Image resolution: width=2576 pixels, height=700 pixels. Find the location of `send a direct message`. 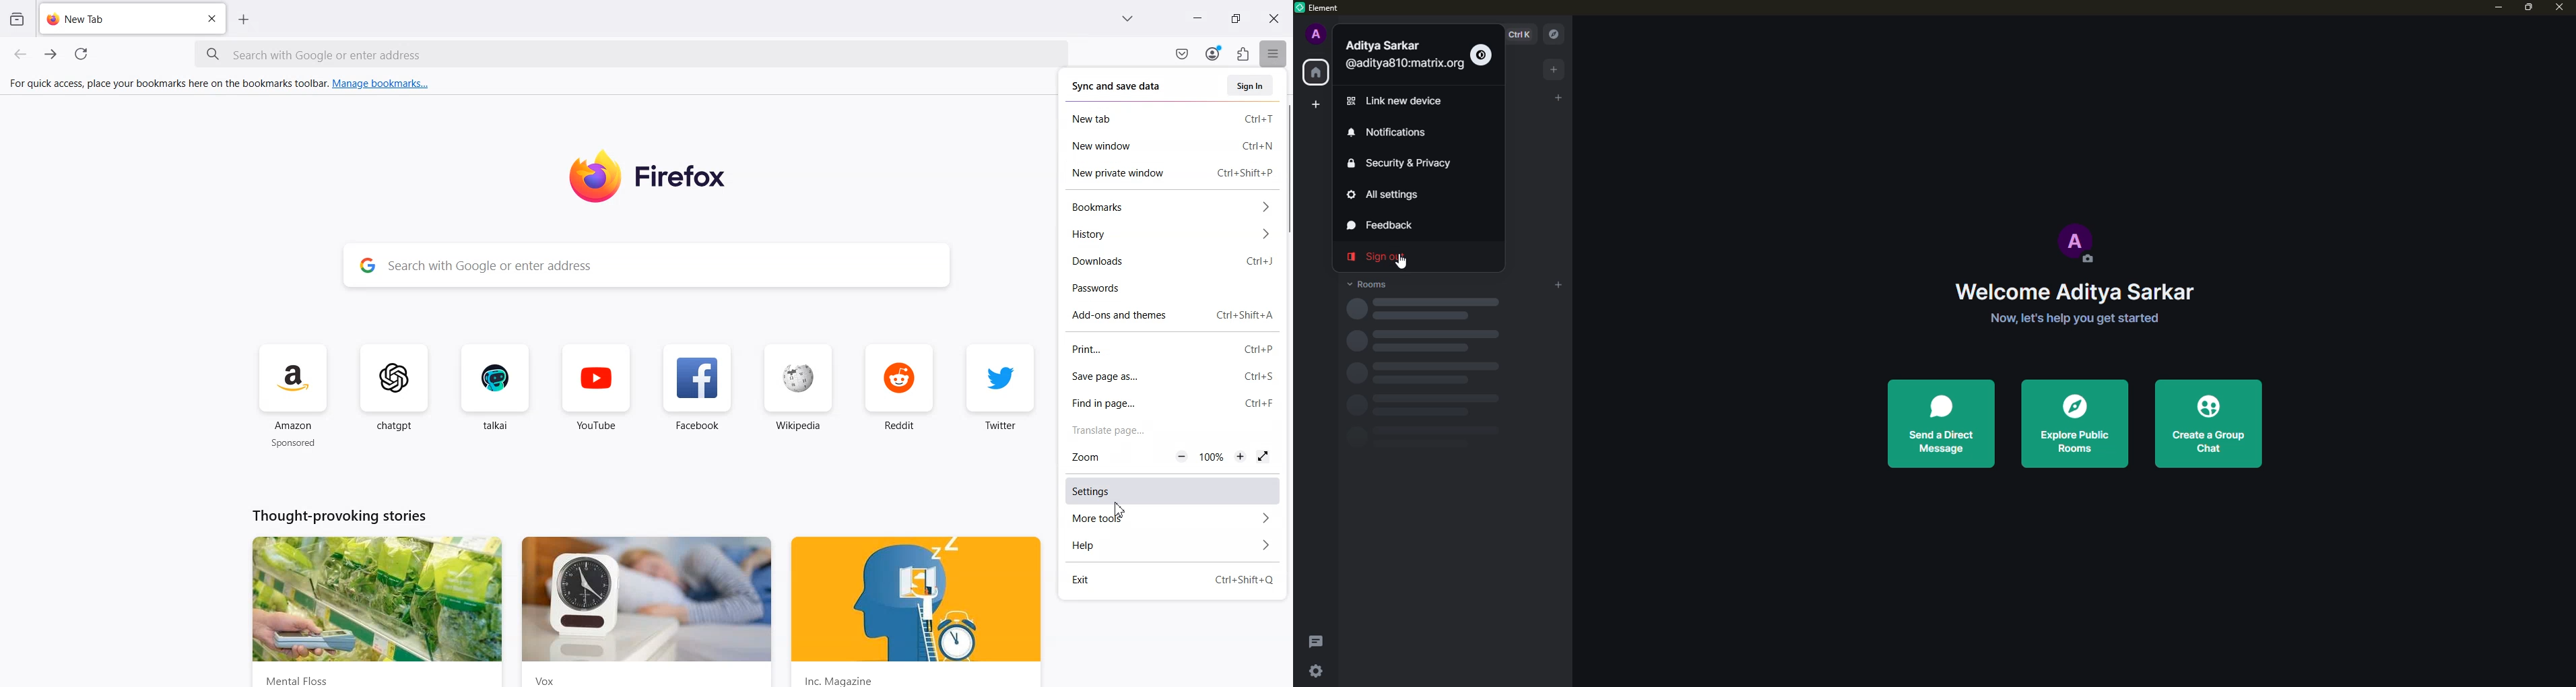

send a direct message is located at coordinates (1941, 426).